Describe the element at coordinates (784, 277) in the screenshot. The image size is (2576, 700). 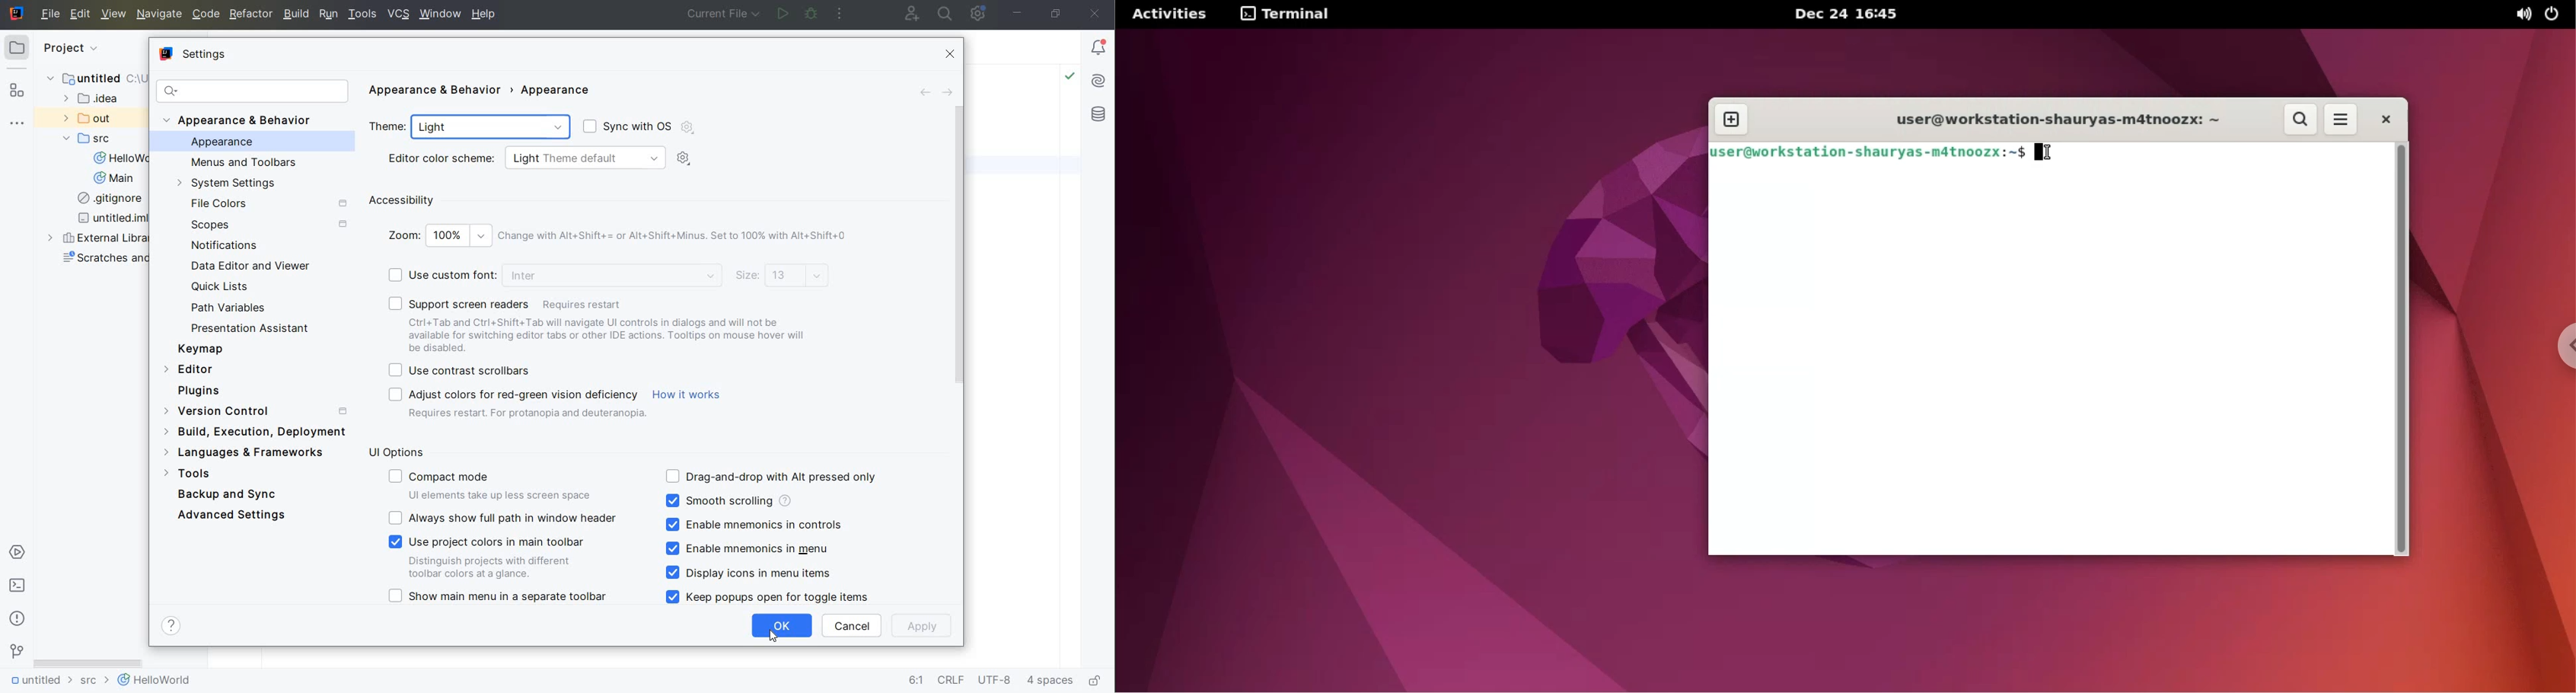
I see `Size:13` at that location.